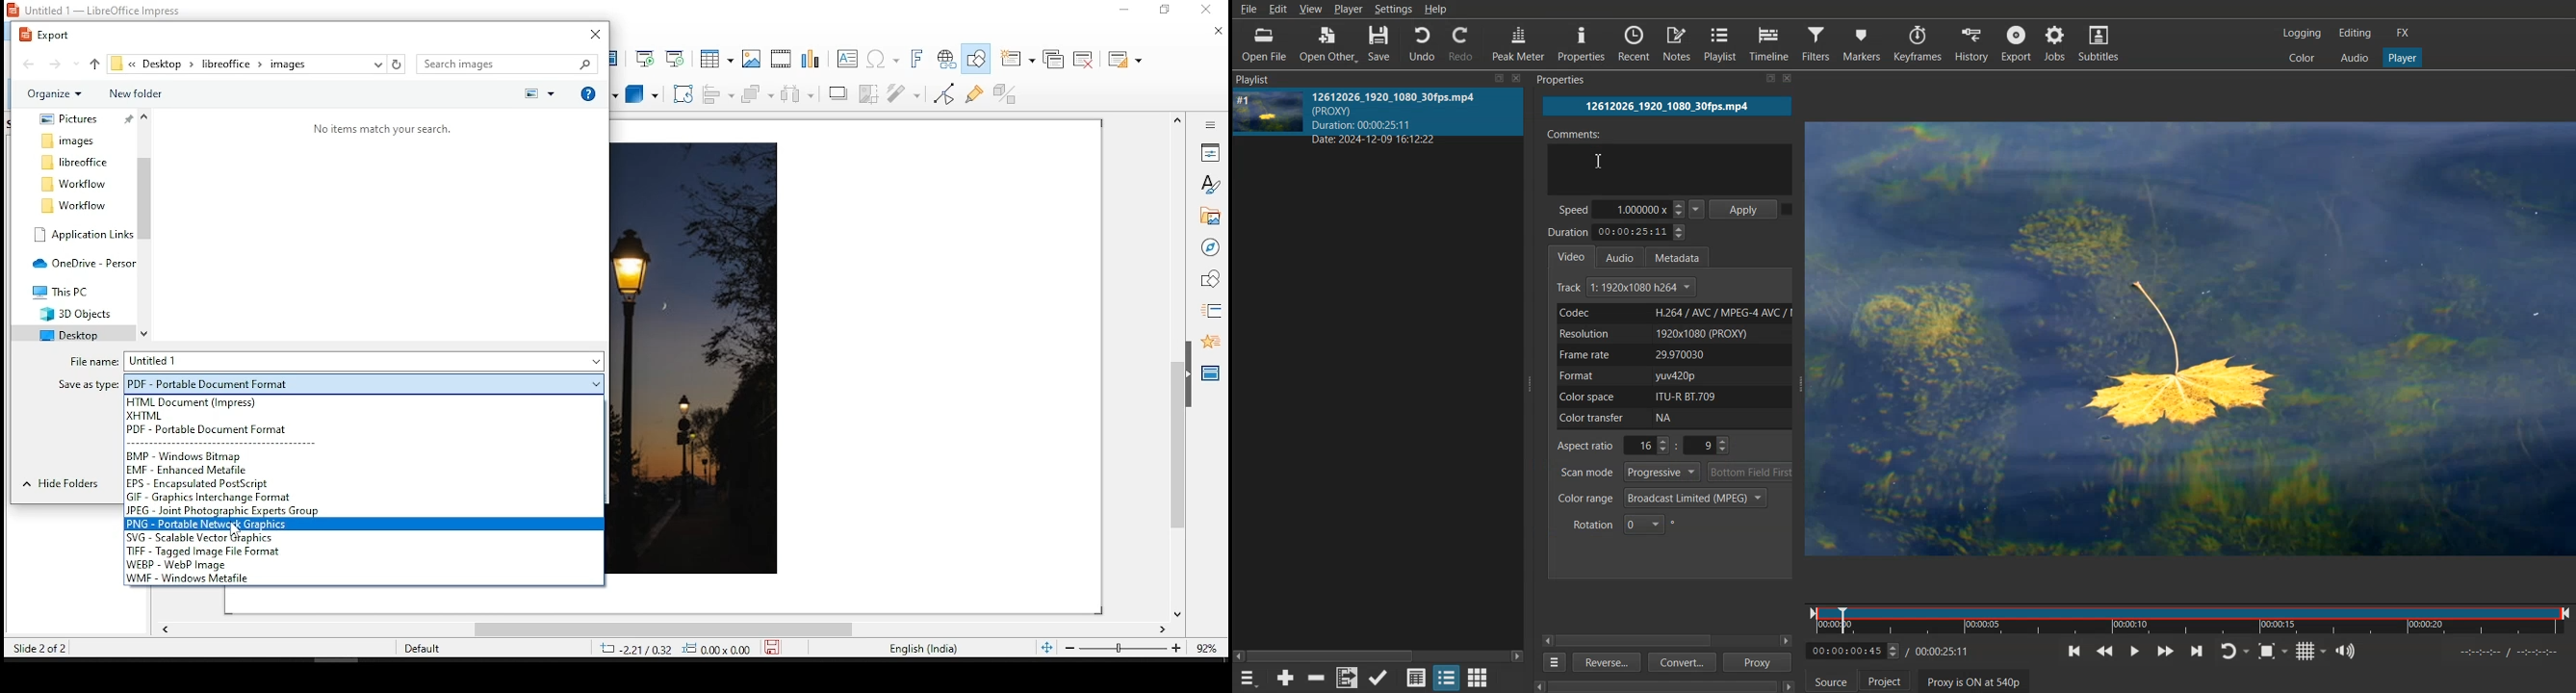 The image size is (2576, 700). Describe the element at coordinates (1862, 43) in the screenshot. I see `Markers` at that location.